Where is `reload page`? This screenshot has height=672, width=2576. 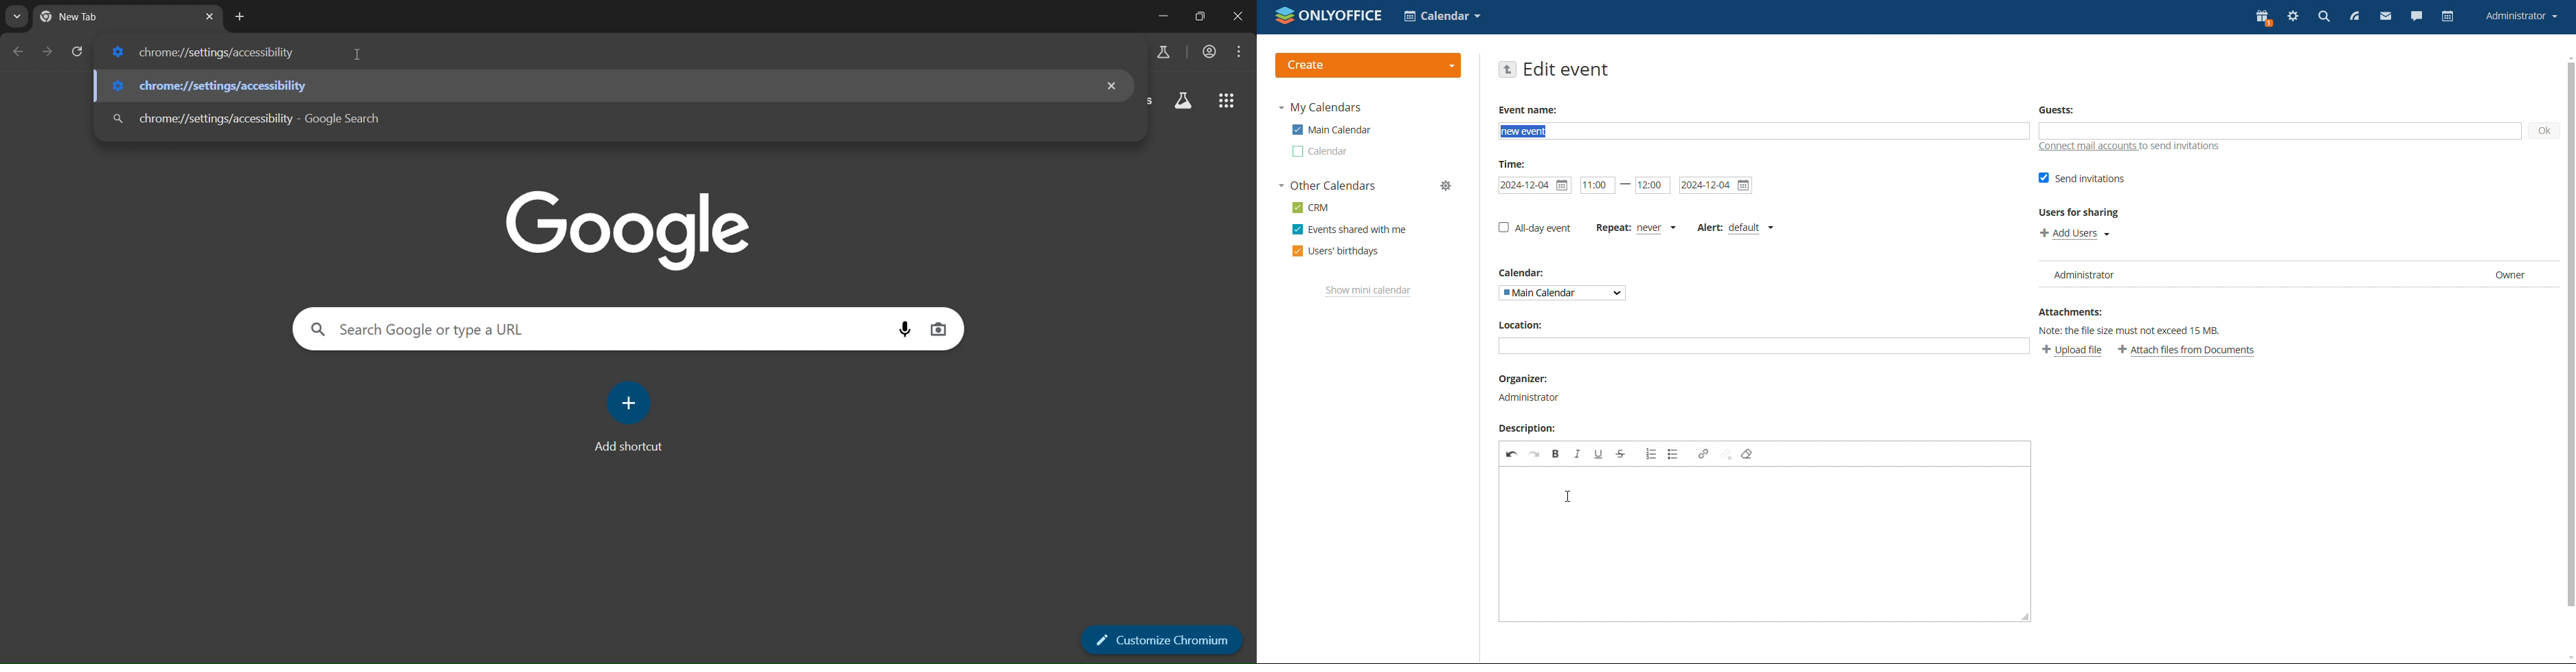
reload page is located at coordinates (79, 50).